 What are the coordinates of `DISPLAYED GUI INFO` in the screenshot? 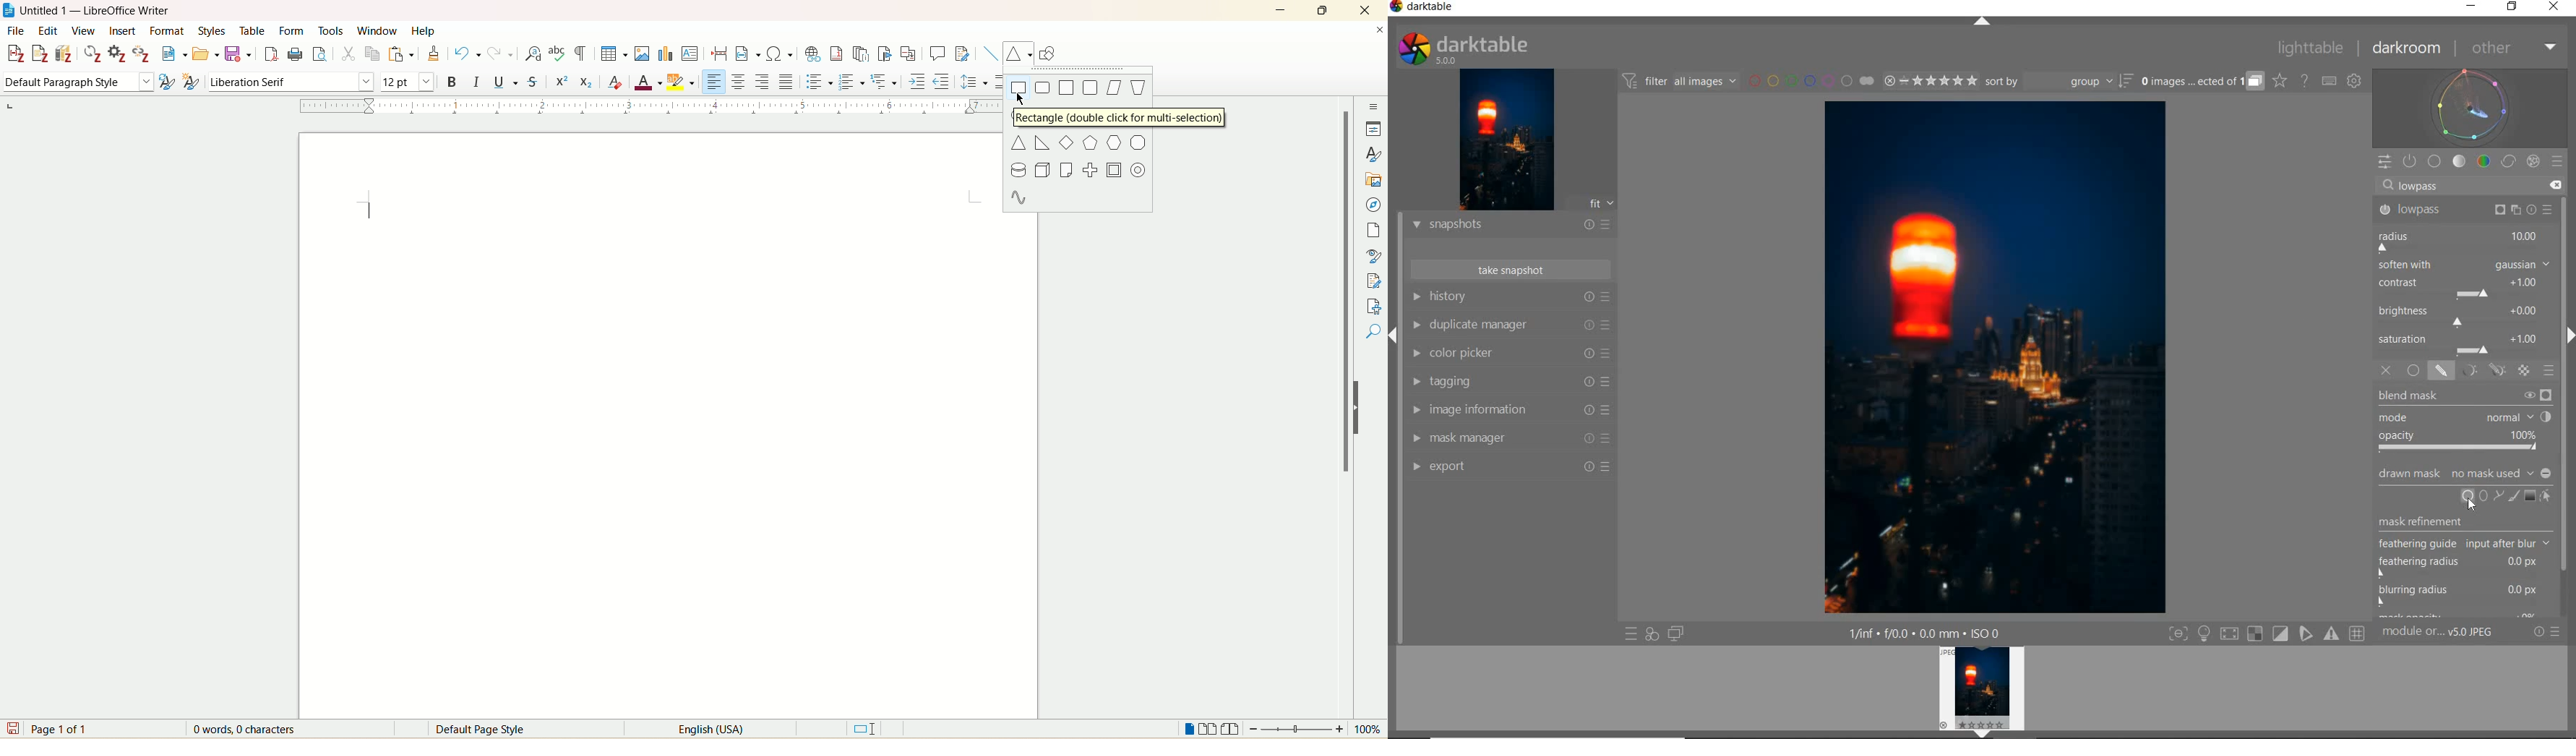 It's located at (1925, 632).